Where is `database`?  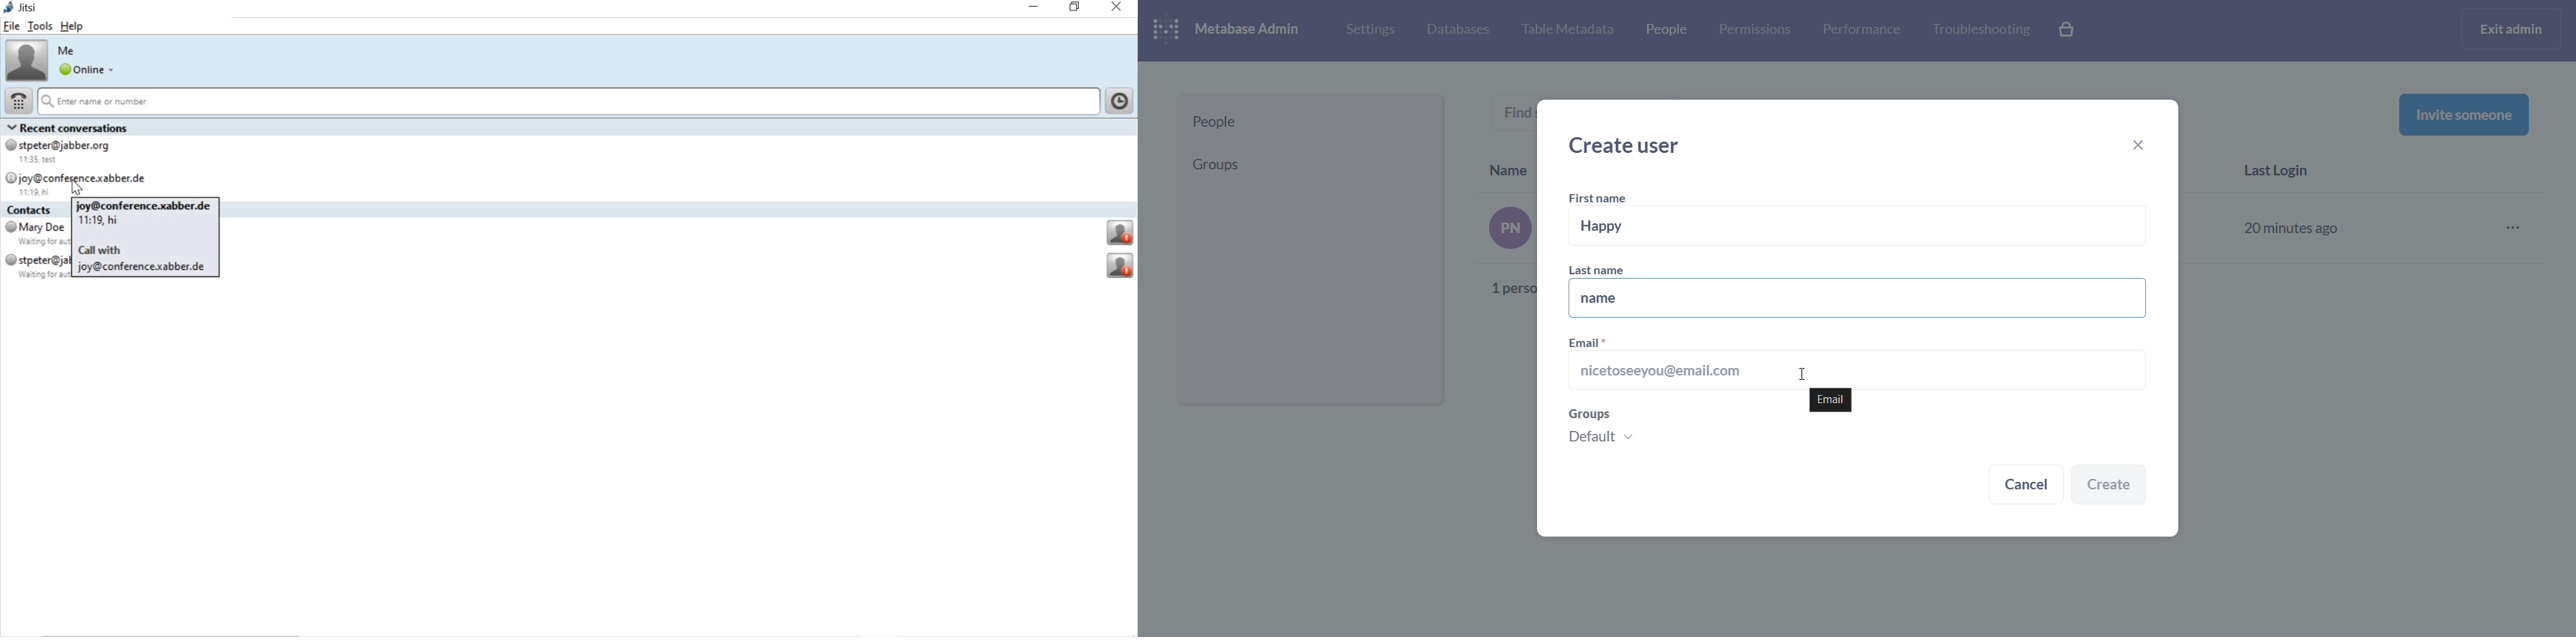 database is located at coordinates (1455, 31).